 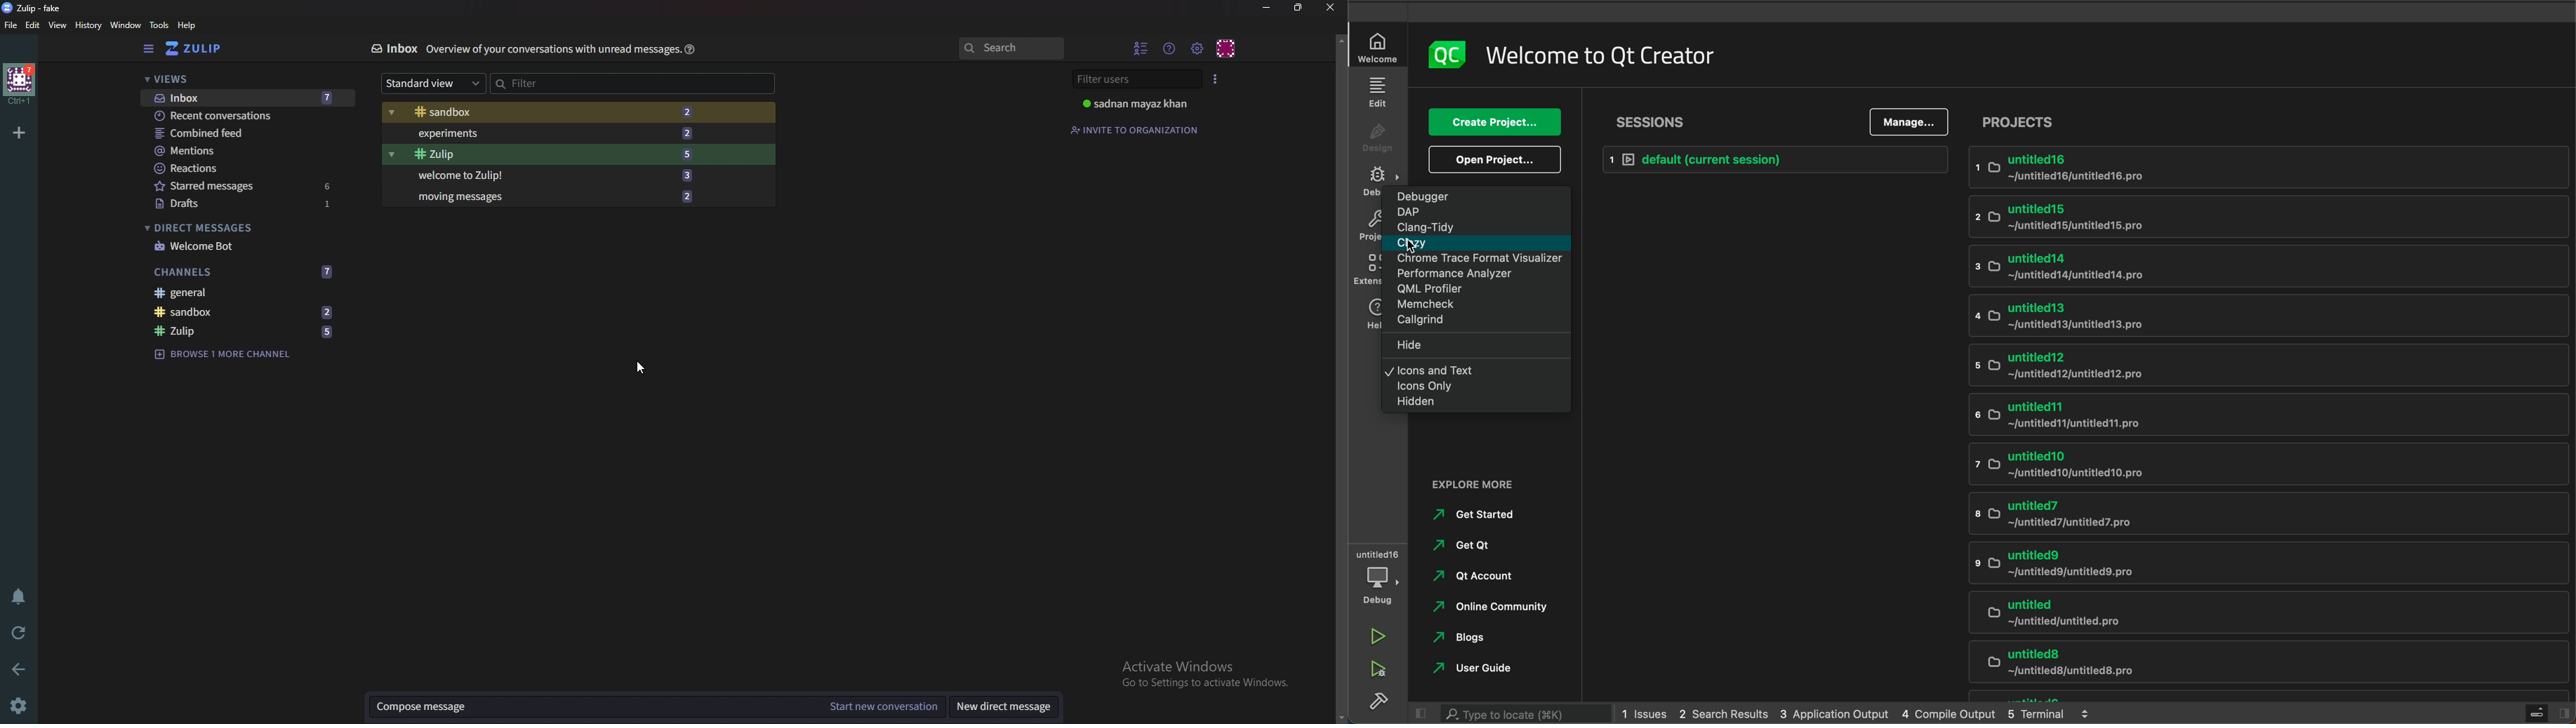 I want to click on Memcheck, so click(x=1481, y=305).